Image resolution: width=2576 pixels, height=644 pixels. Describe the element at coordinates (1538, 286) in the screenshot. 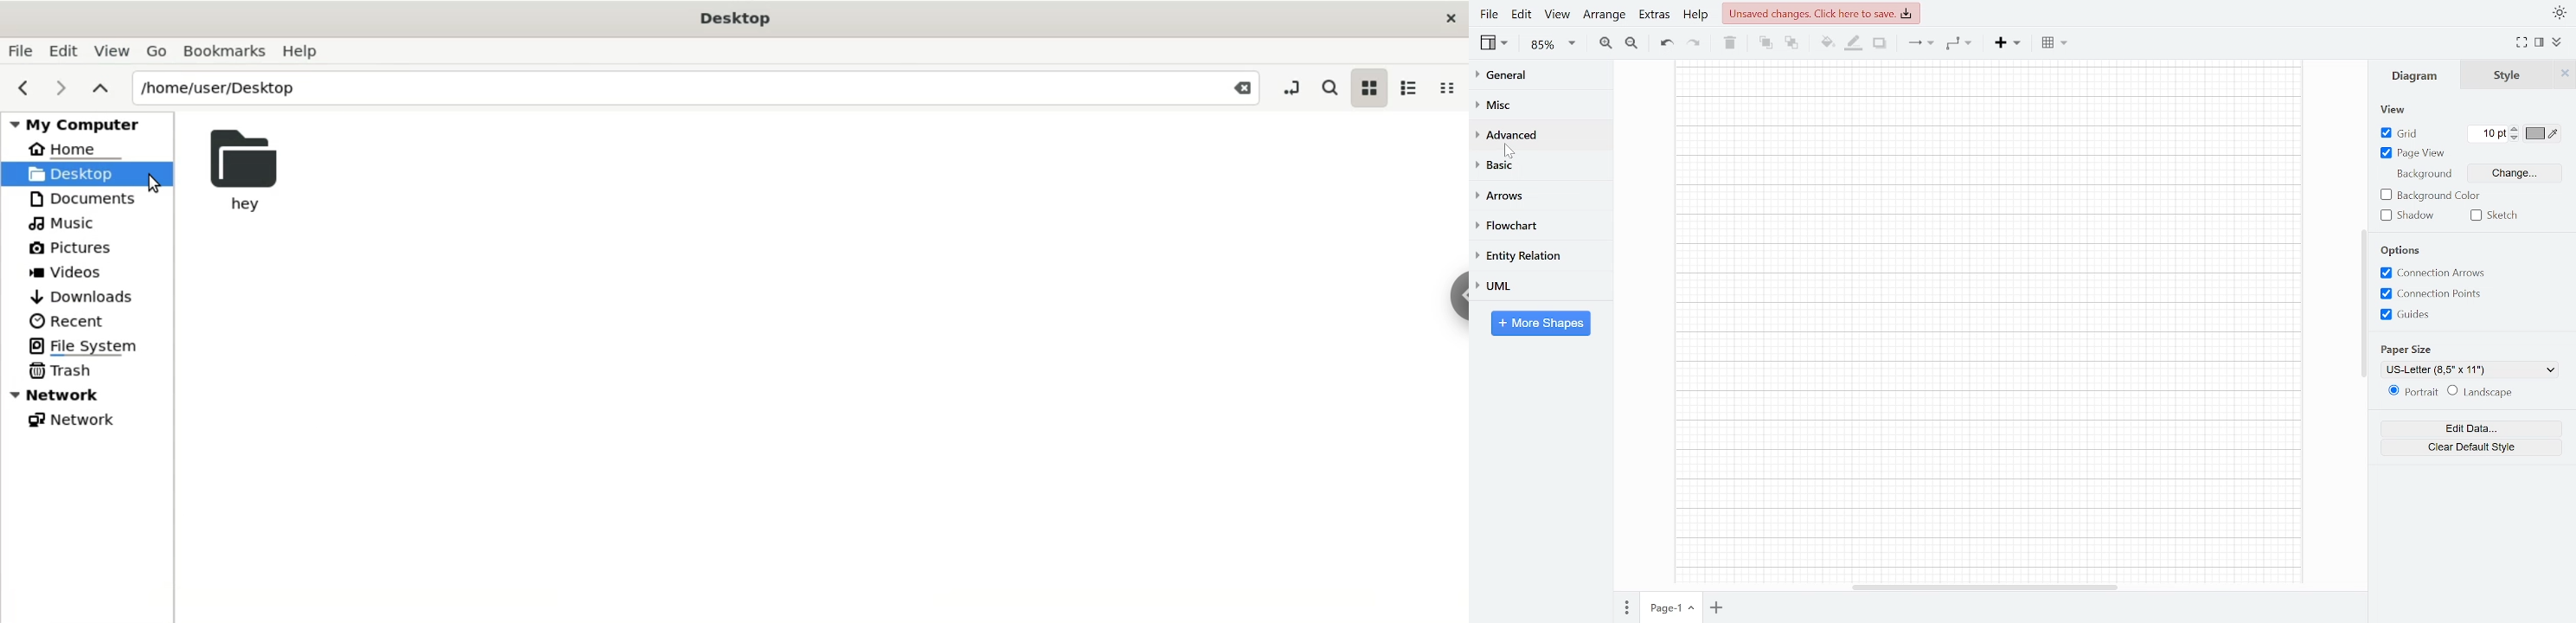

I see `UML` at that location.